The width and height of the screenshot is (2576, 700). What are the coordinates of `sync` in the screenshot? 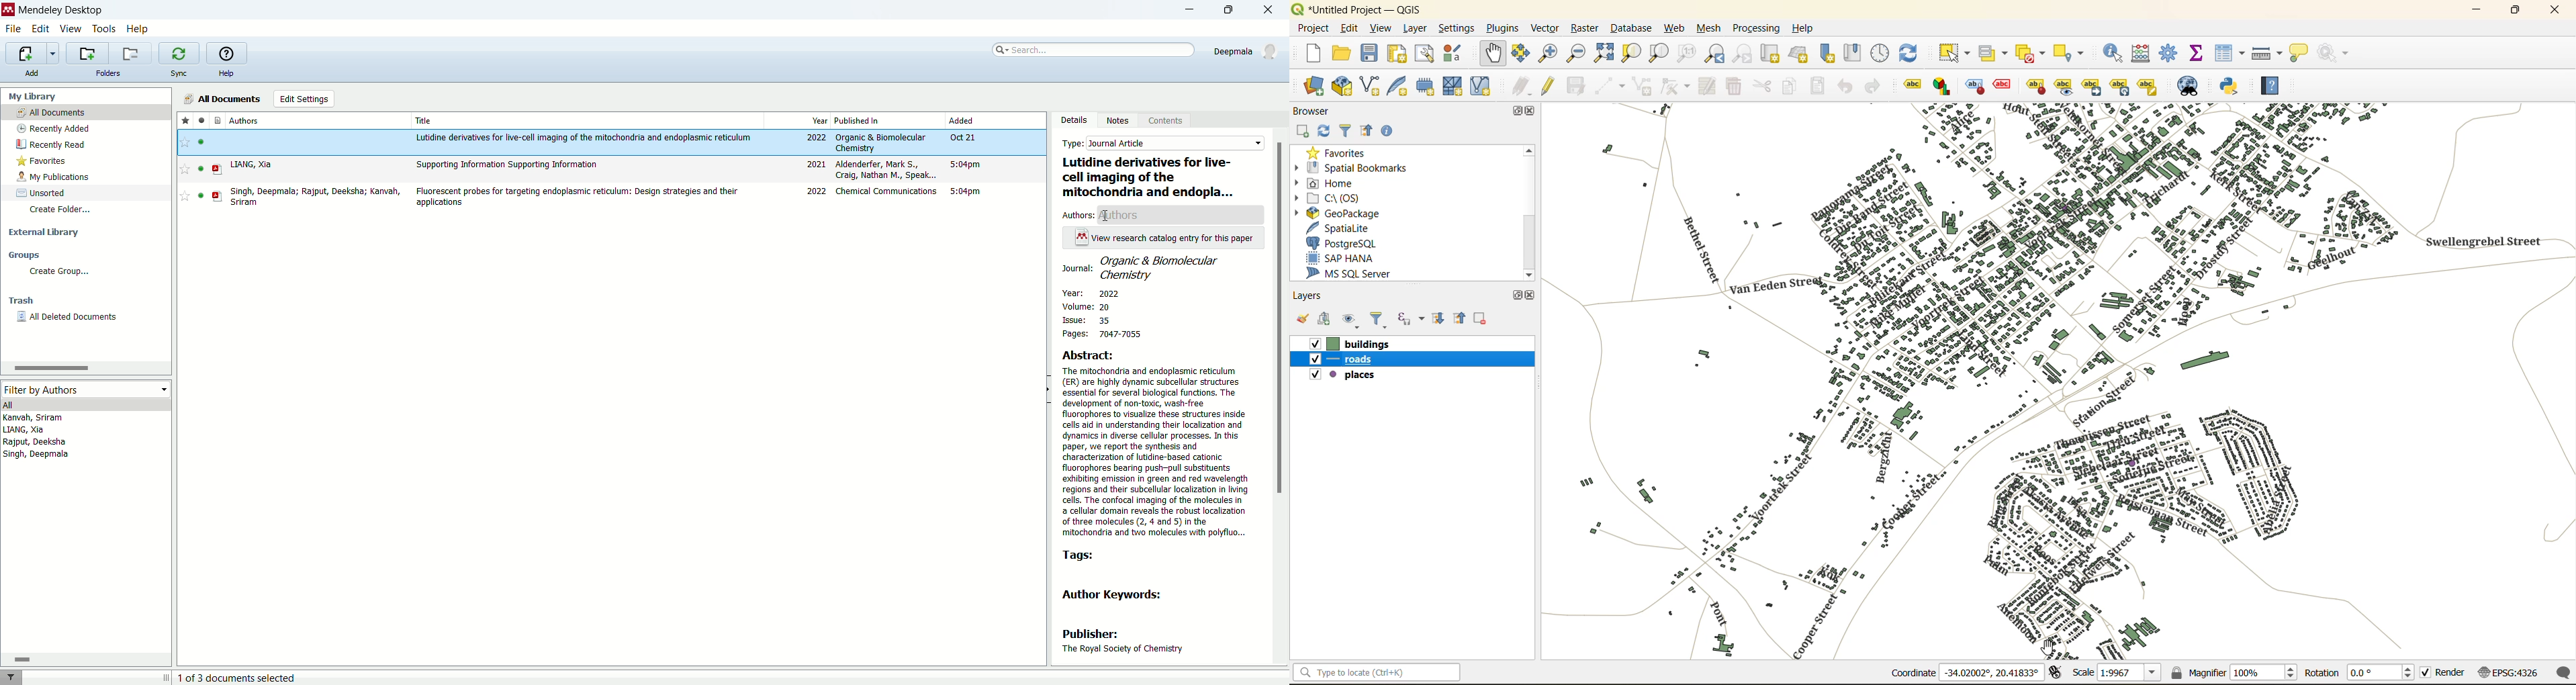 It's located at (178, 73).